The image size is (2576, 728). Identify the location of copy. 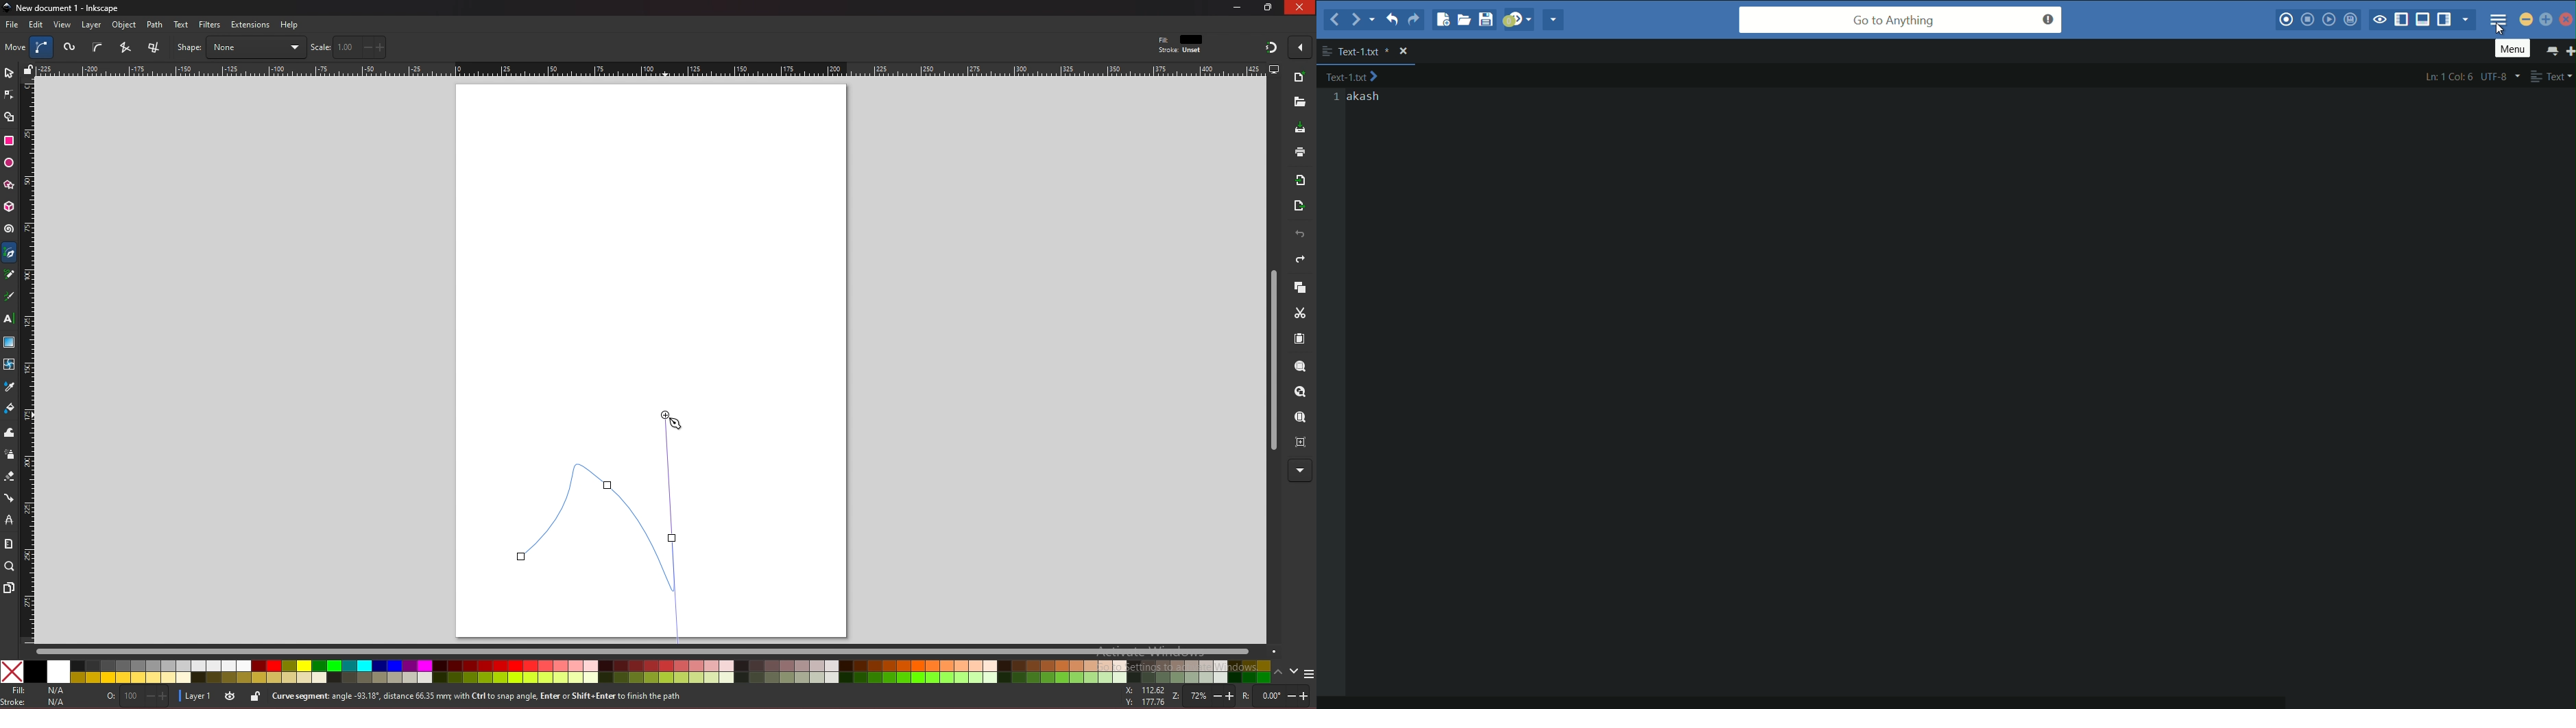
(1299, 288).